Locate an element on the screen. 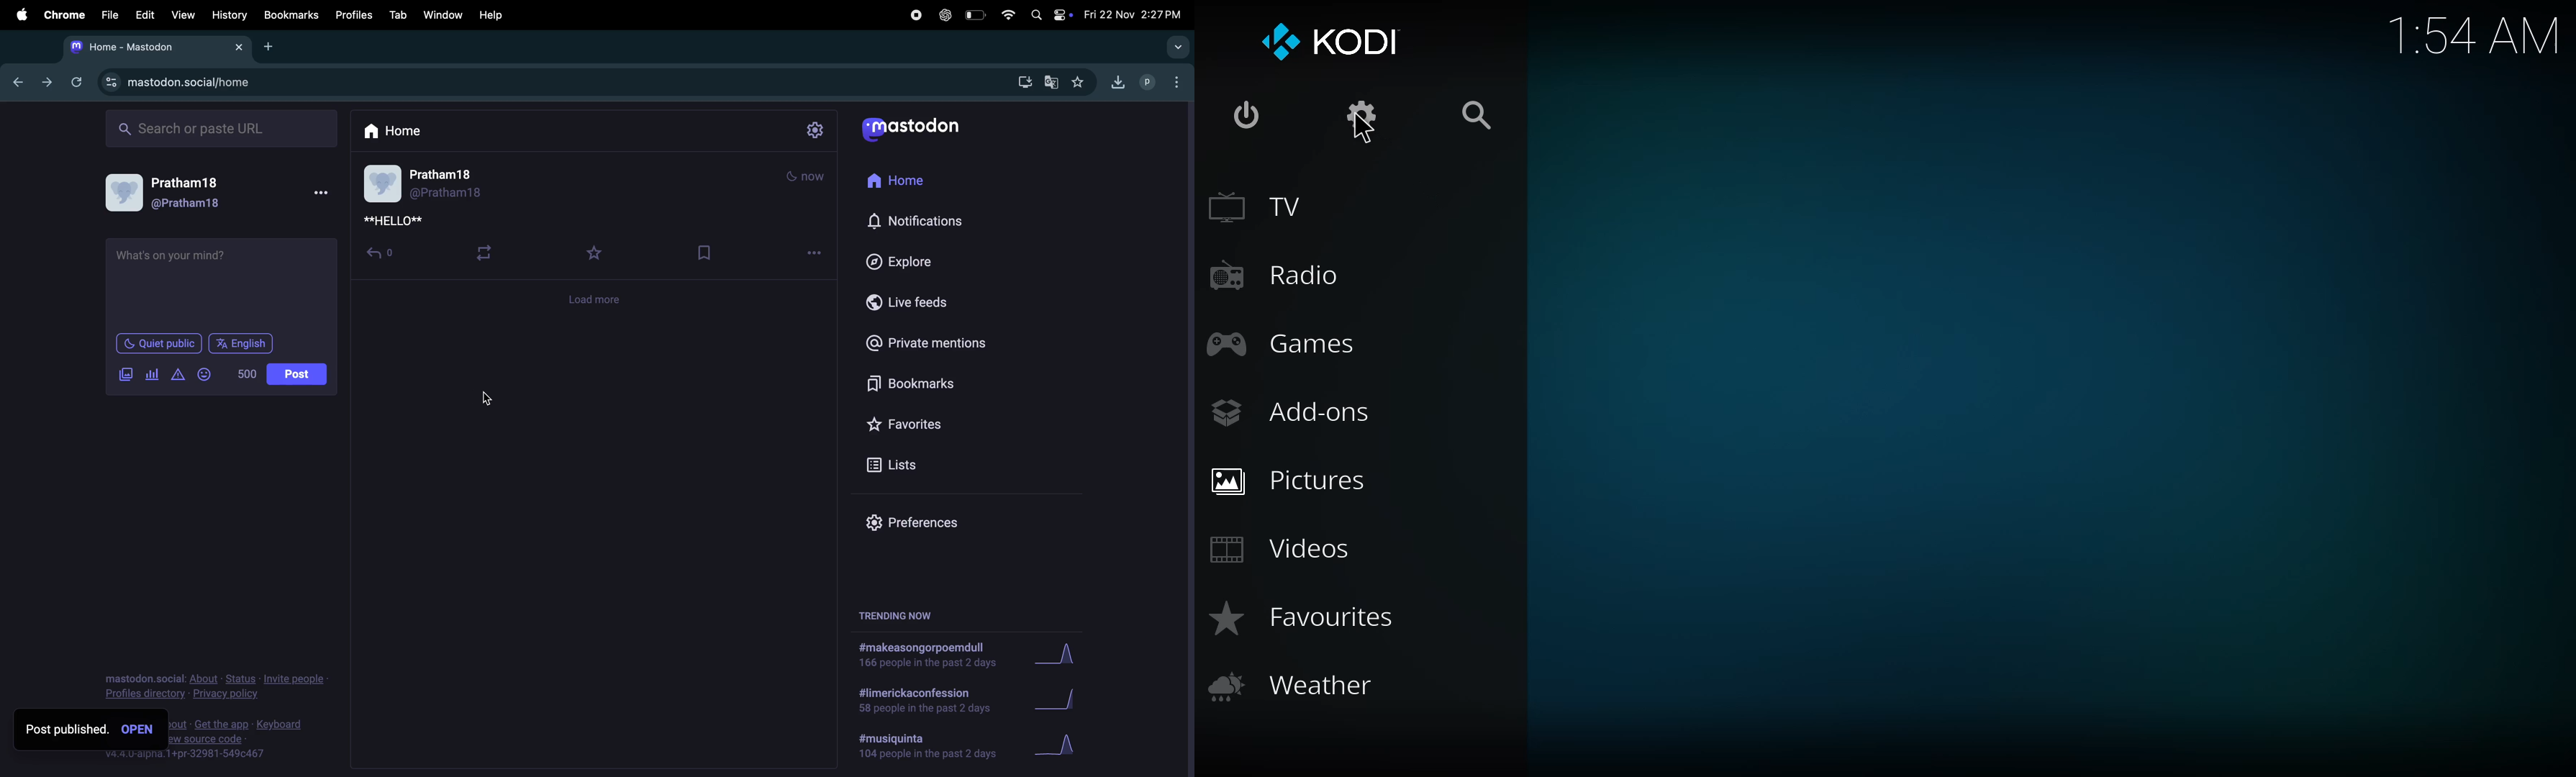 The image size is (2576, 784). profiles is located at coordinates (352, 13).